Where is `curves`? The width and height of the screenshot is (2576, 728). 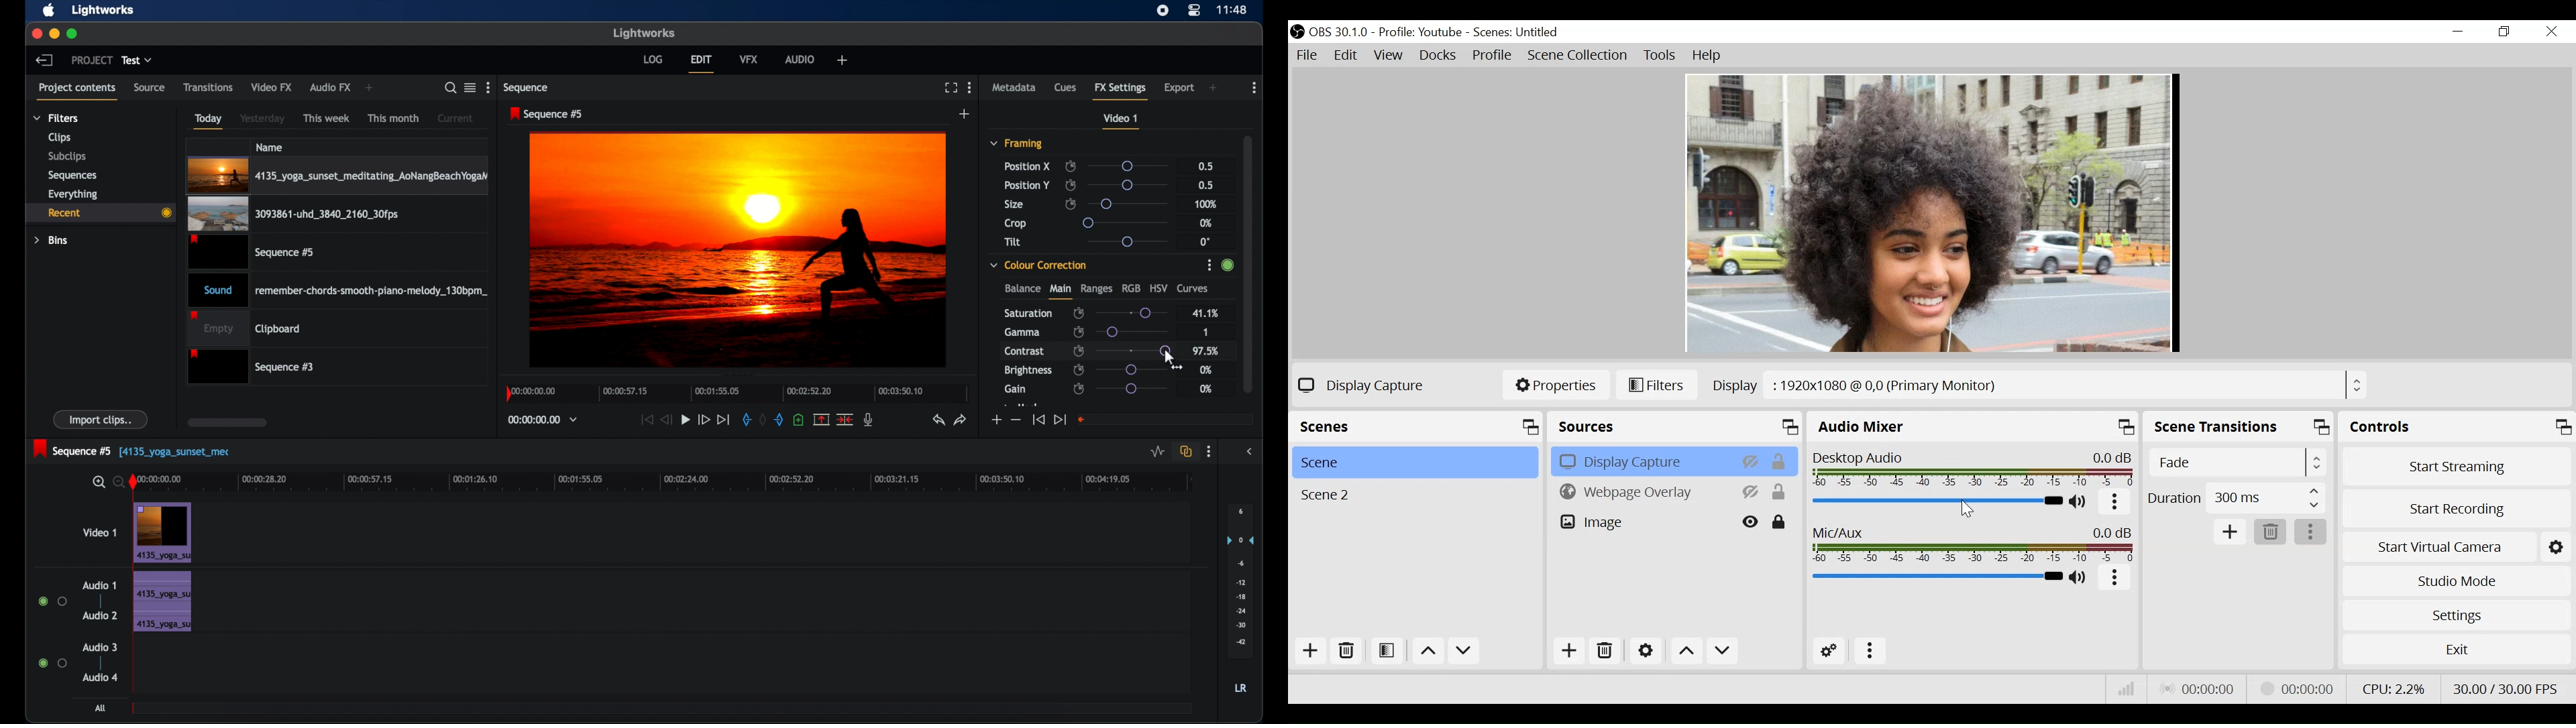 curves is located at coordinates (1194, 289).